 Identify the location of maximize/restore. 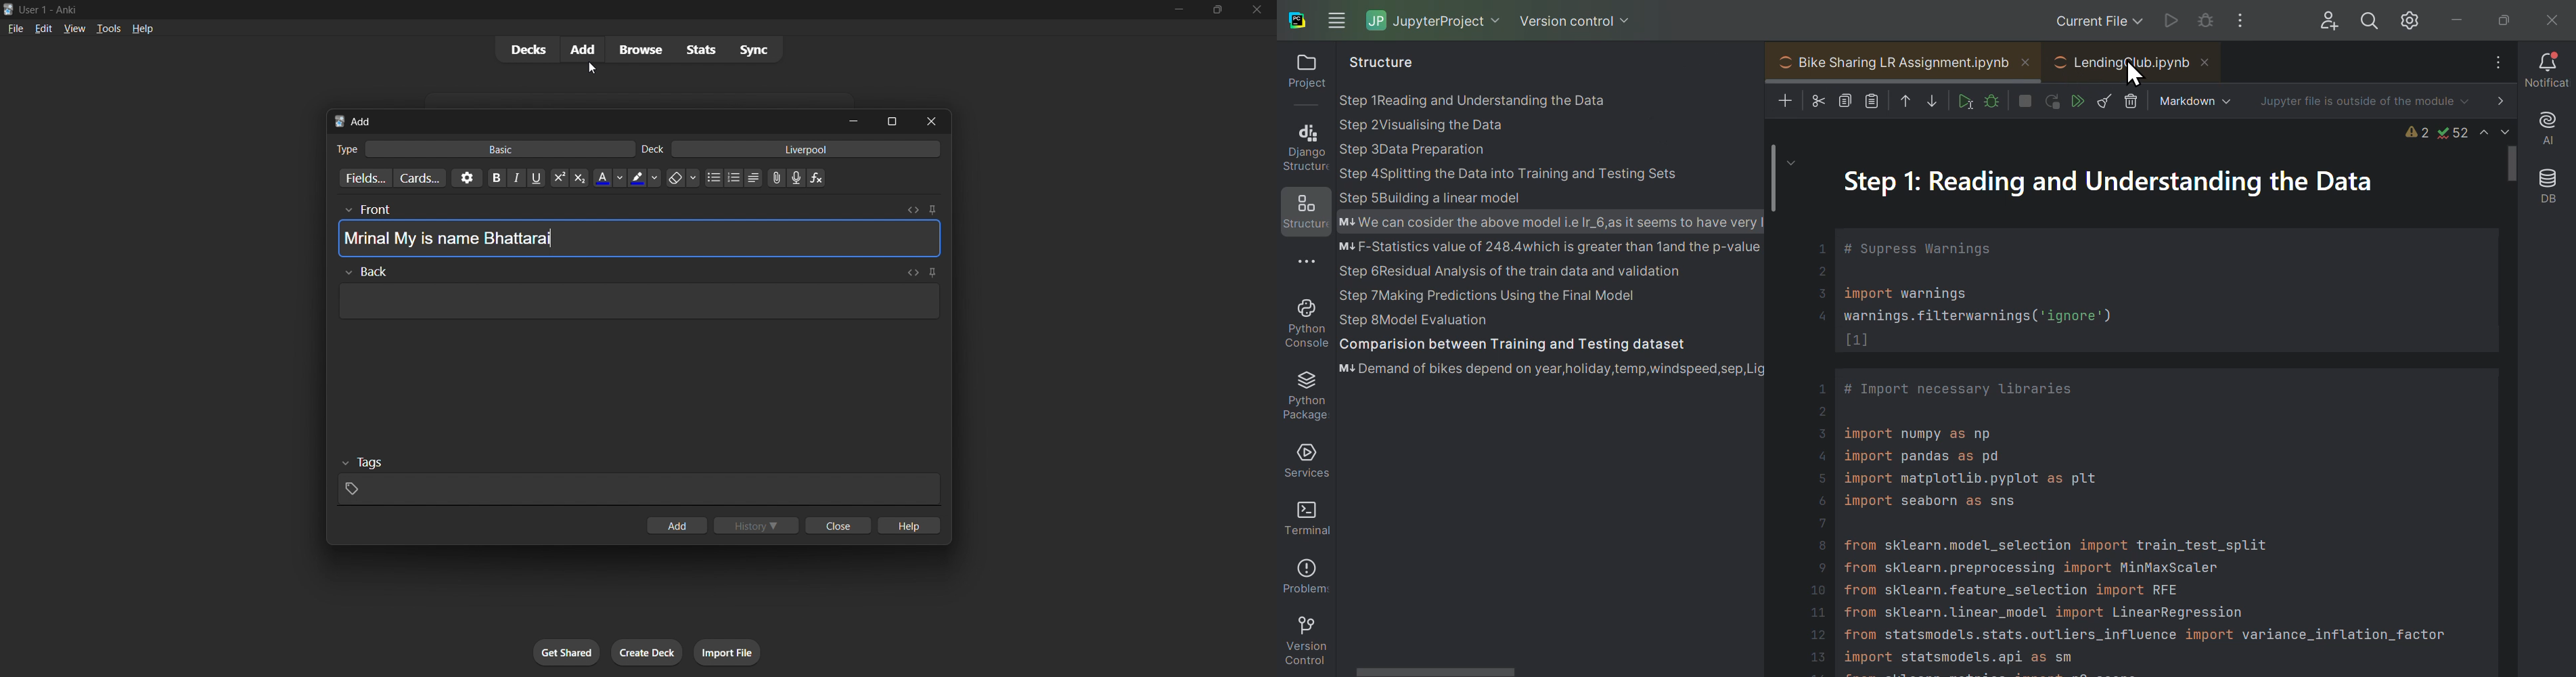
(1222, 10).